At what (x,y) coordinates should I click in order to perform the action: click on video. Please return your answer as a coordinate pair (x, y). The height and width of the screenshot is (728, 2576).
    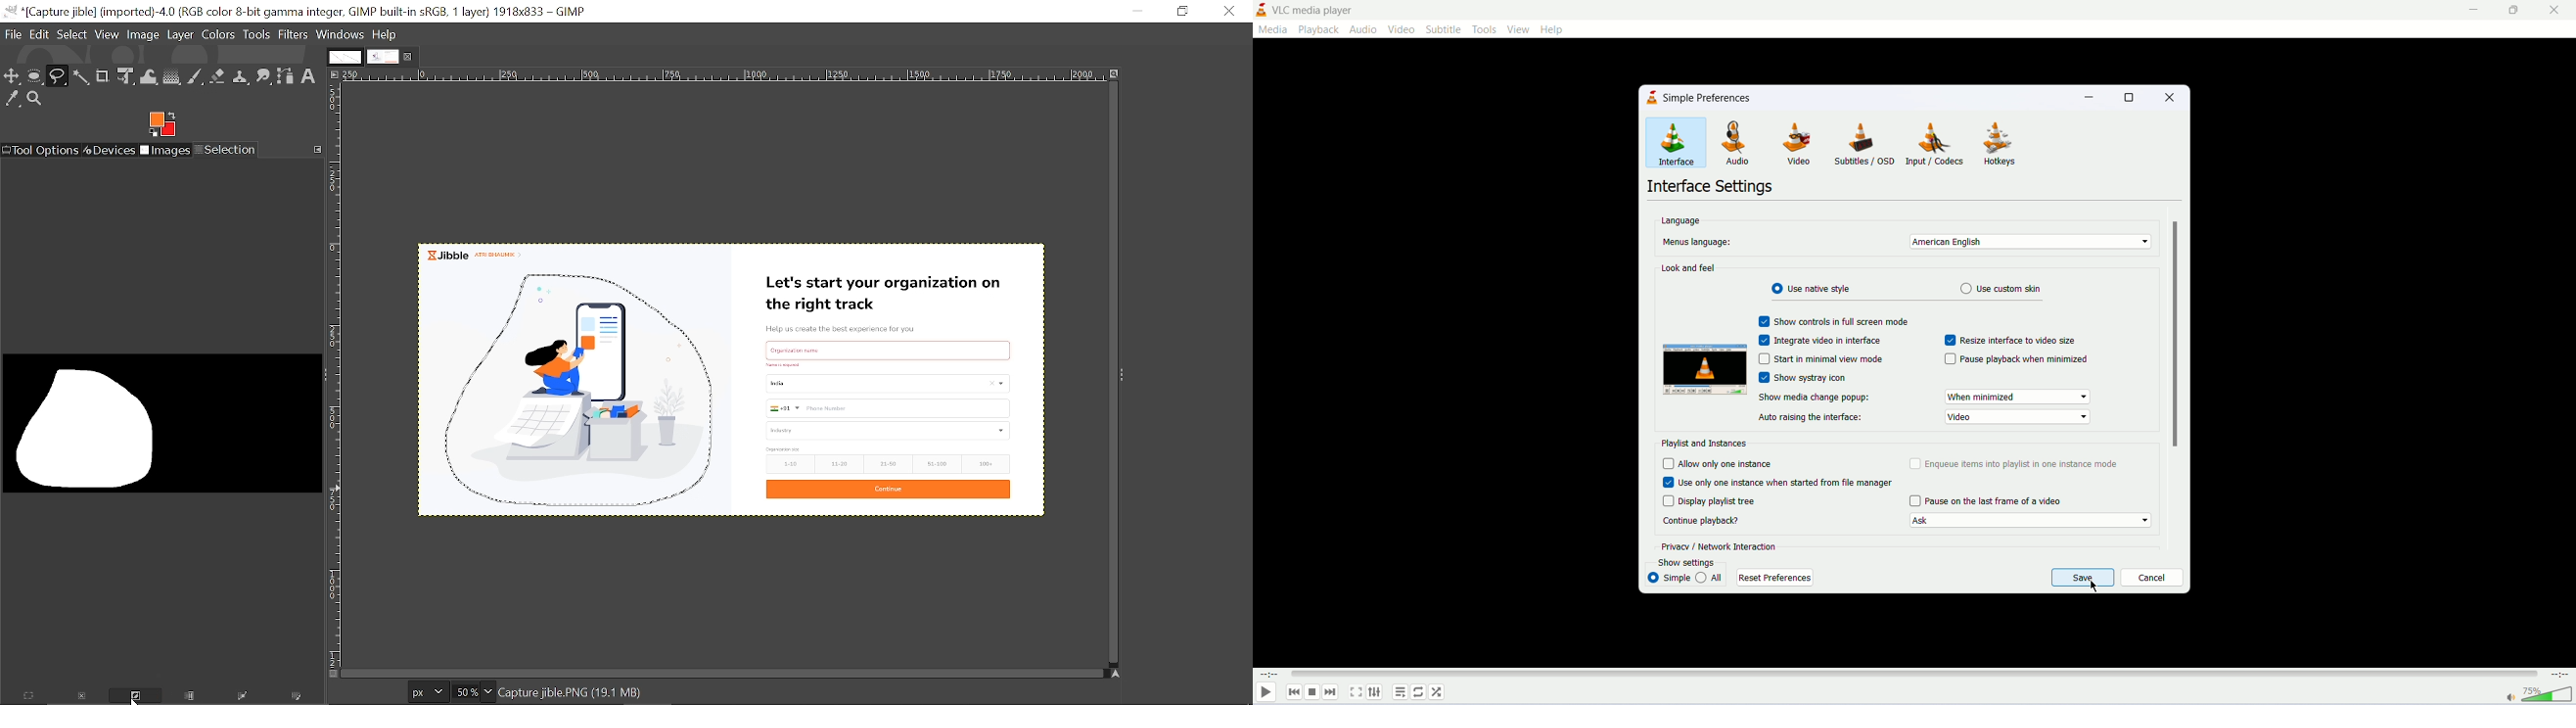
    Looking at the image, I should click on (1401, 30).